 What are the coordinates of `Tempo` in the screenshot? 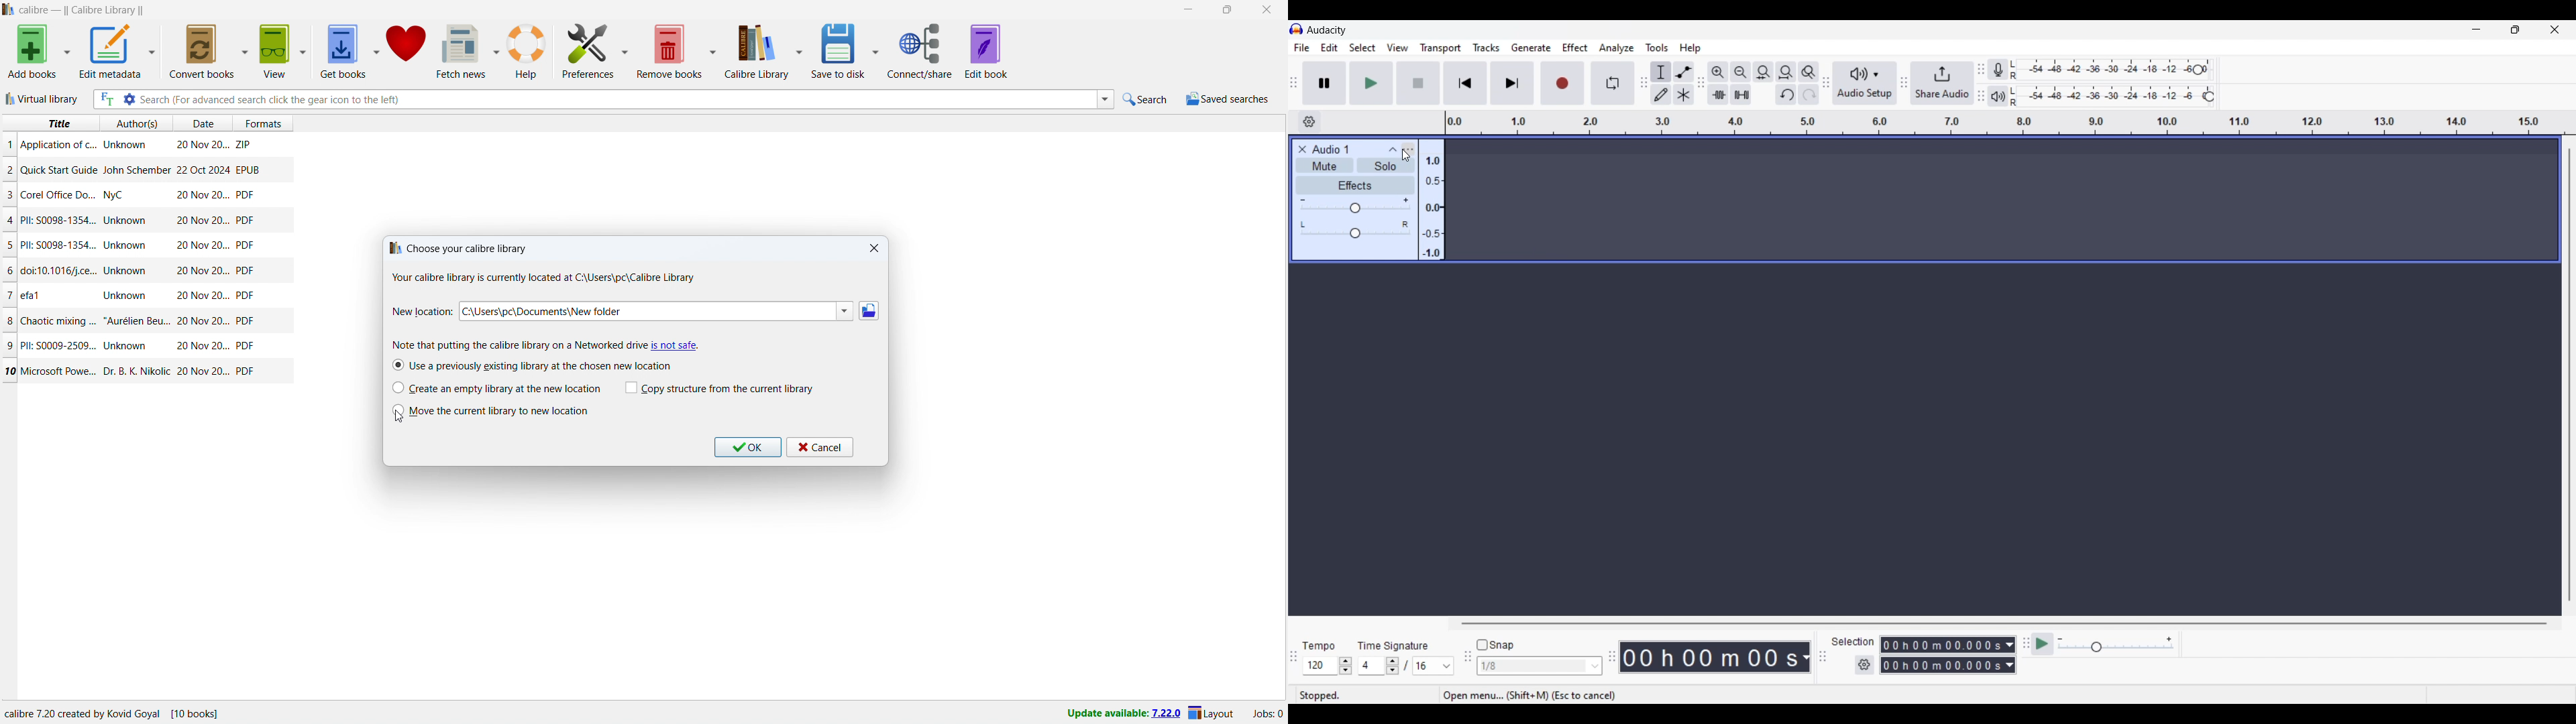 It's located at (1318, 645).